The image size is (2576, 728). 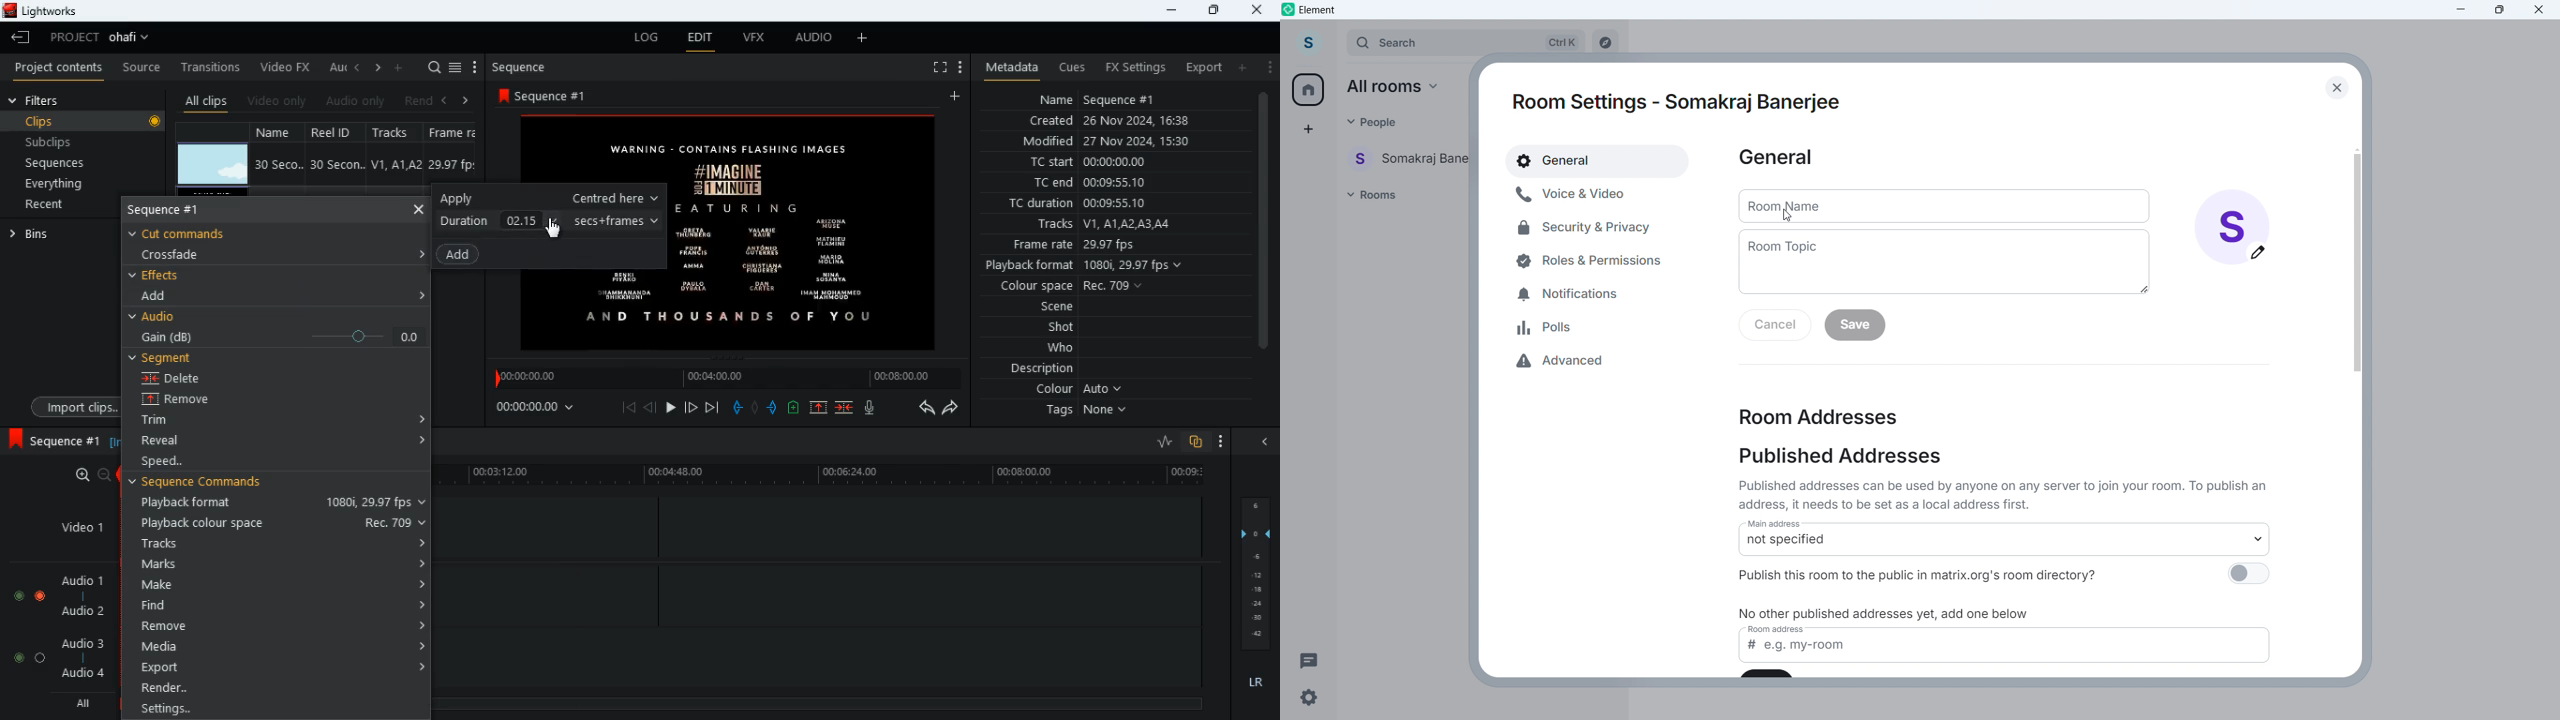 What do you see at coordinates (1262, 231) in the screenshot?
I see `scroll` at bounding box center [1262, 231].